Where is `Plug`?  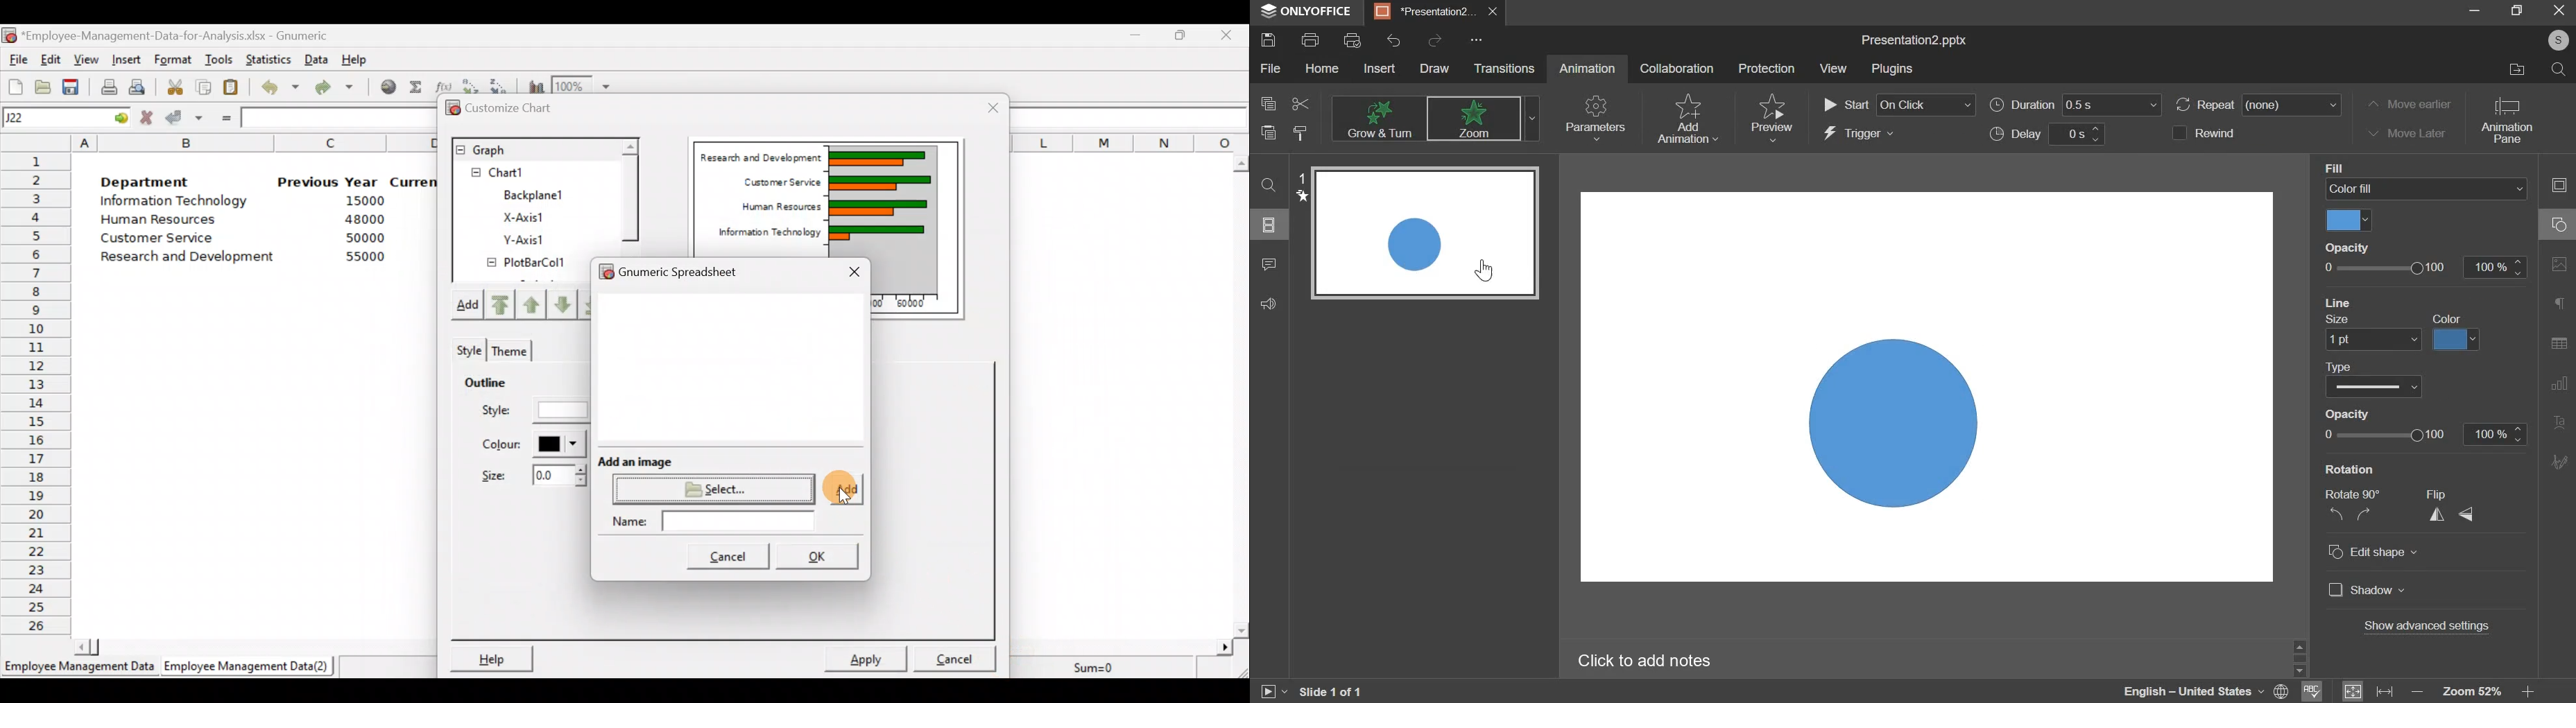 Plug is located at coordinates (1894, 70).